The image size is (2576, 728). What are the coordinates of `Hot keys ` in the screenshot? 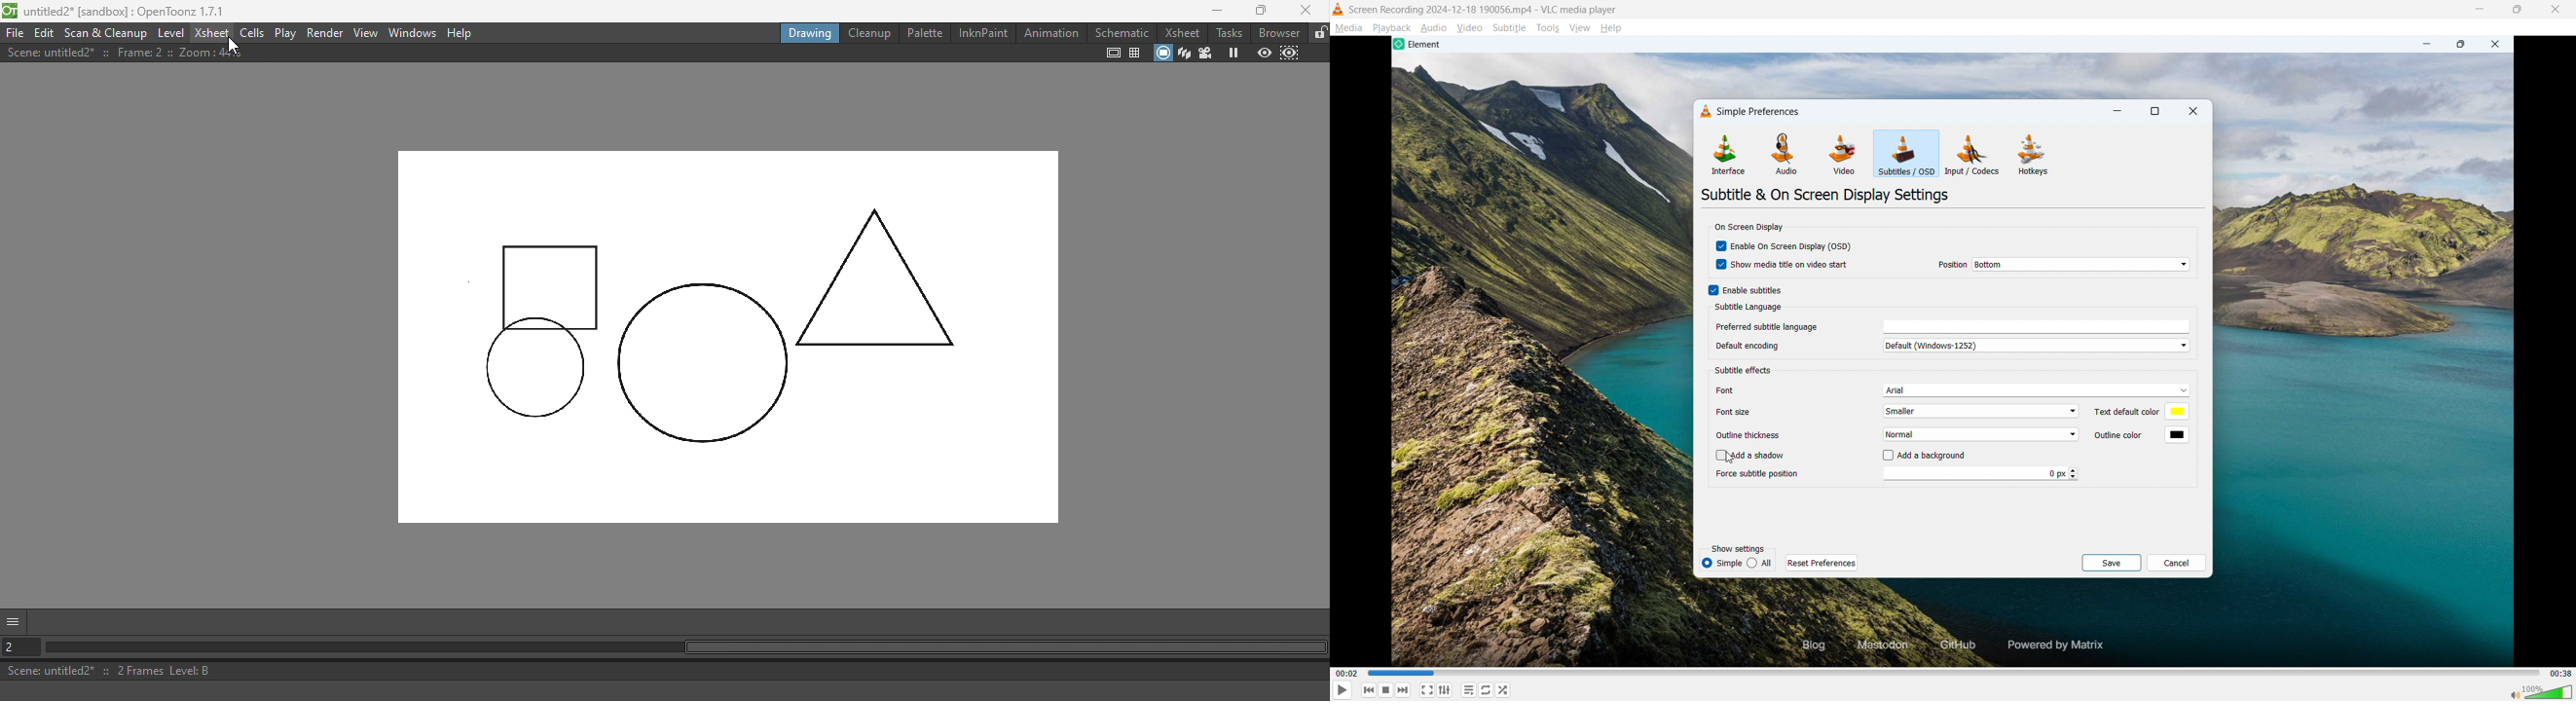 It's located at (2032, 154).